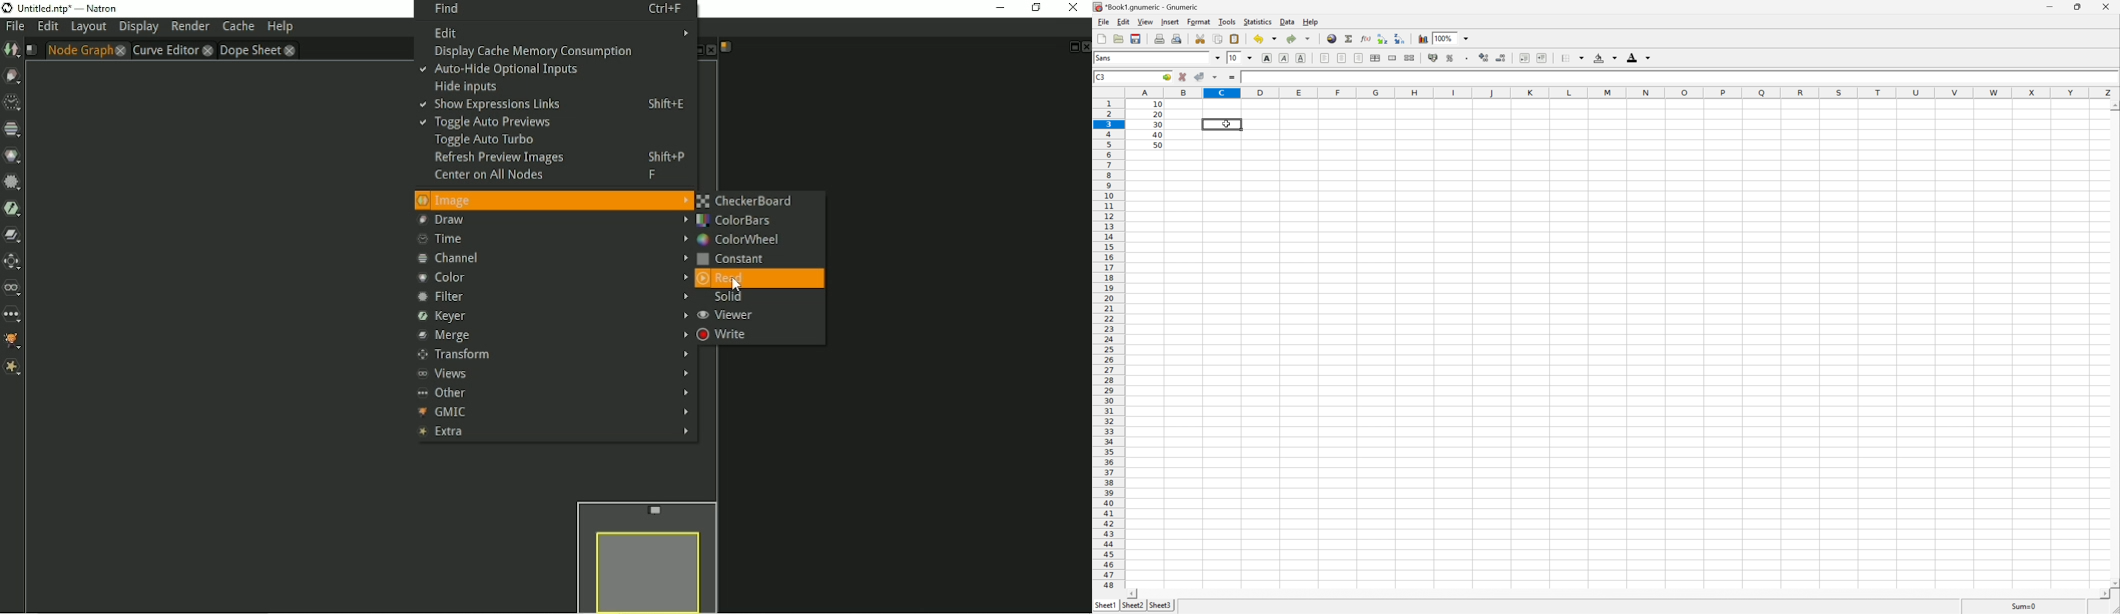 The image size is (2128, 616). Describe the element at coordinates (1248, 78) in the screenshot. I see `10` at that location.